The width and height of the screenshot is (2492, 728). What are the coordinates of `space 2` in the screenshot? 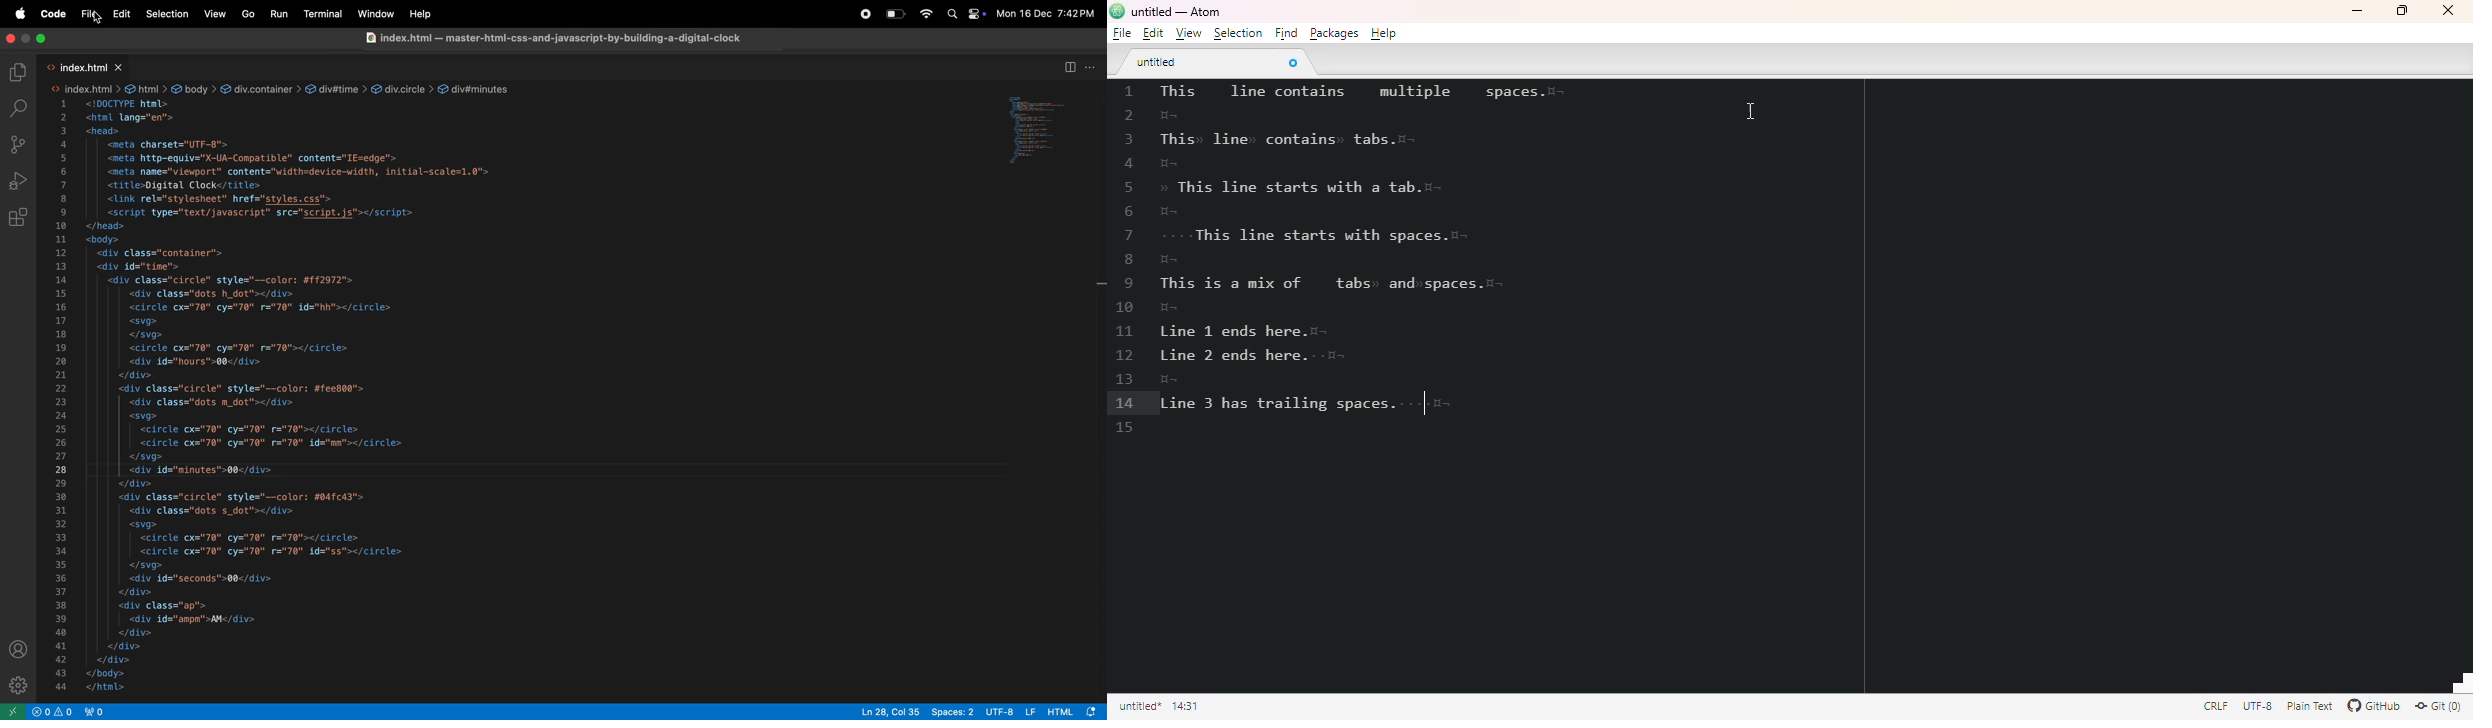 It's located at (950, 712).